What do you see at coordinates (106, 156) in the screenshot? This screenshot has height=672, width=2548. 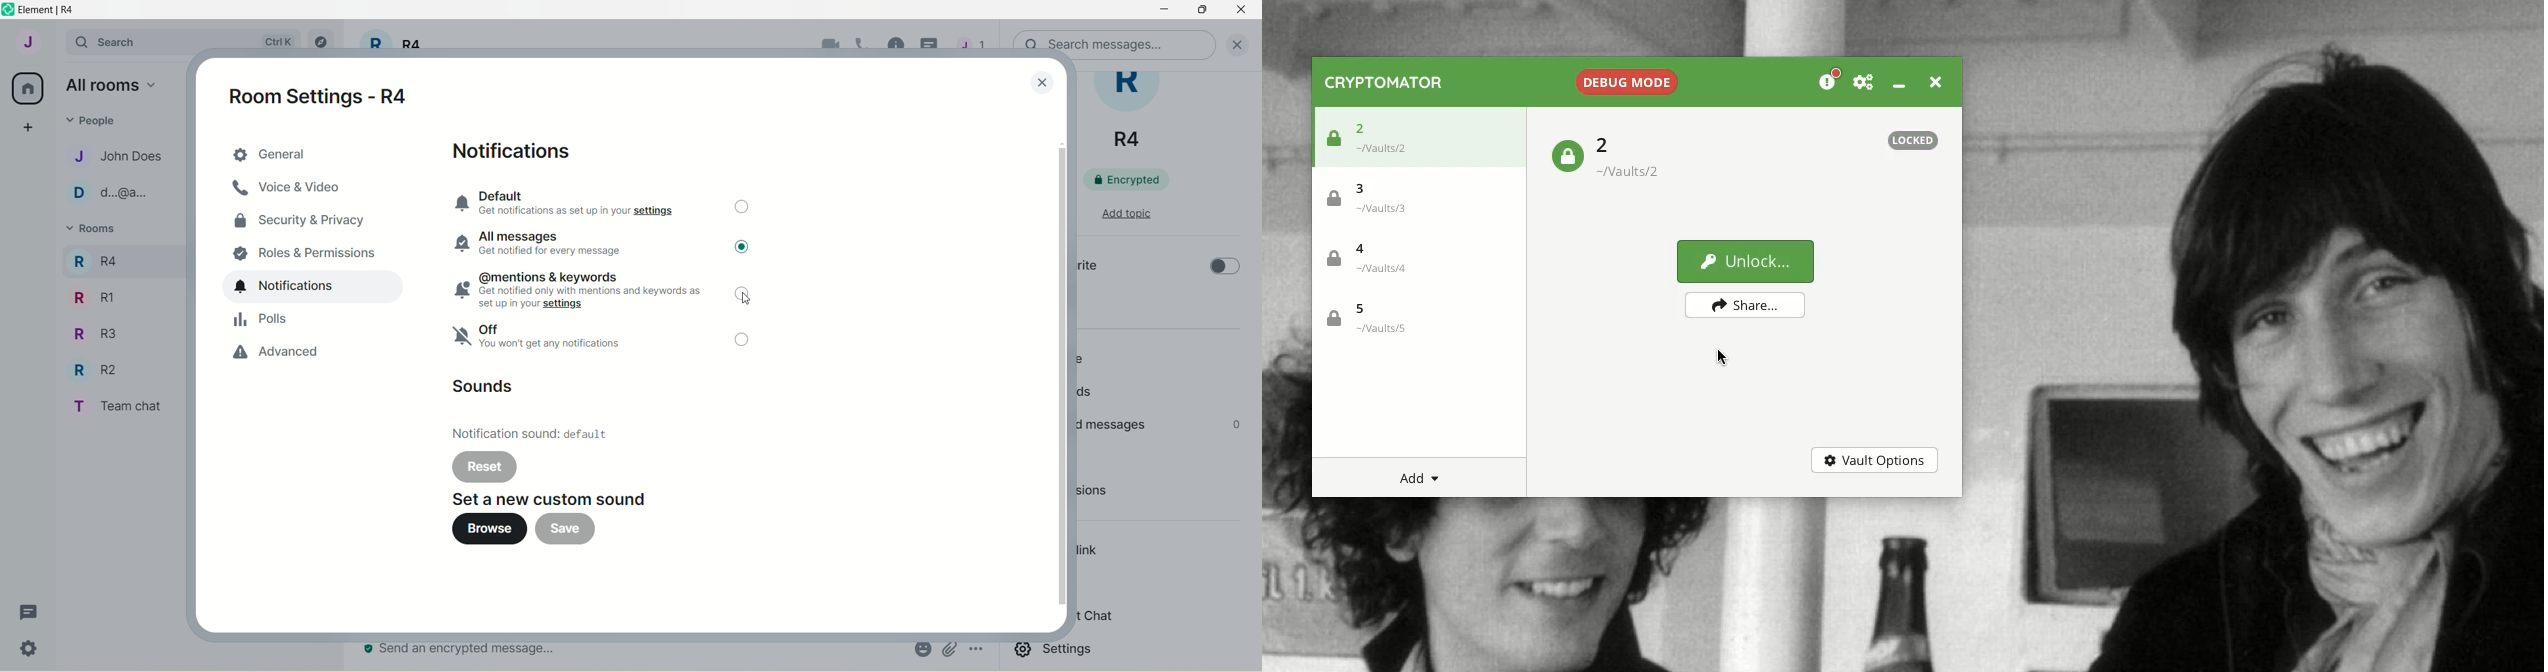 I see `J John Does` at bounding box center [106, 156].